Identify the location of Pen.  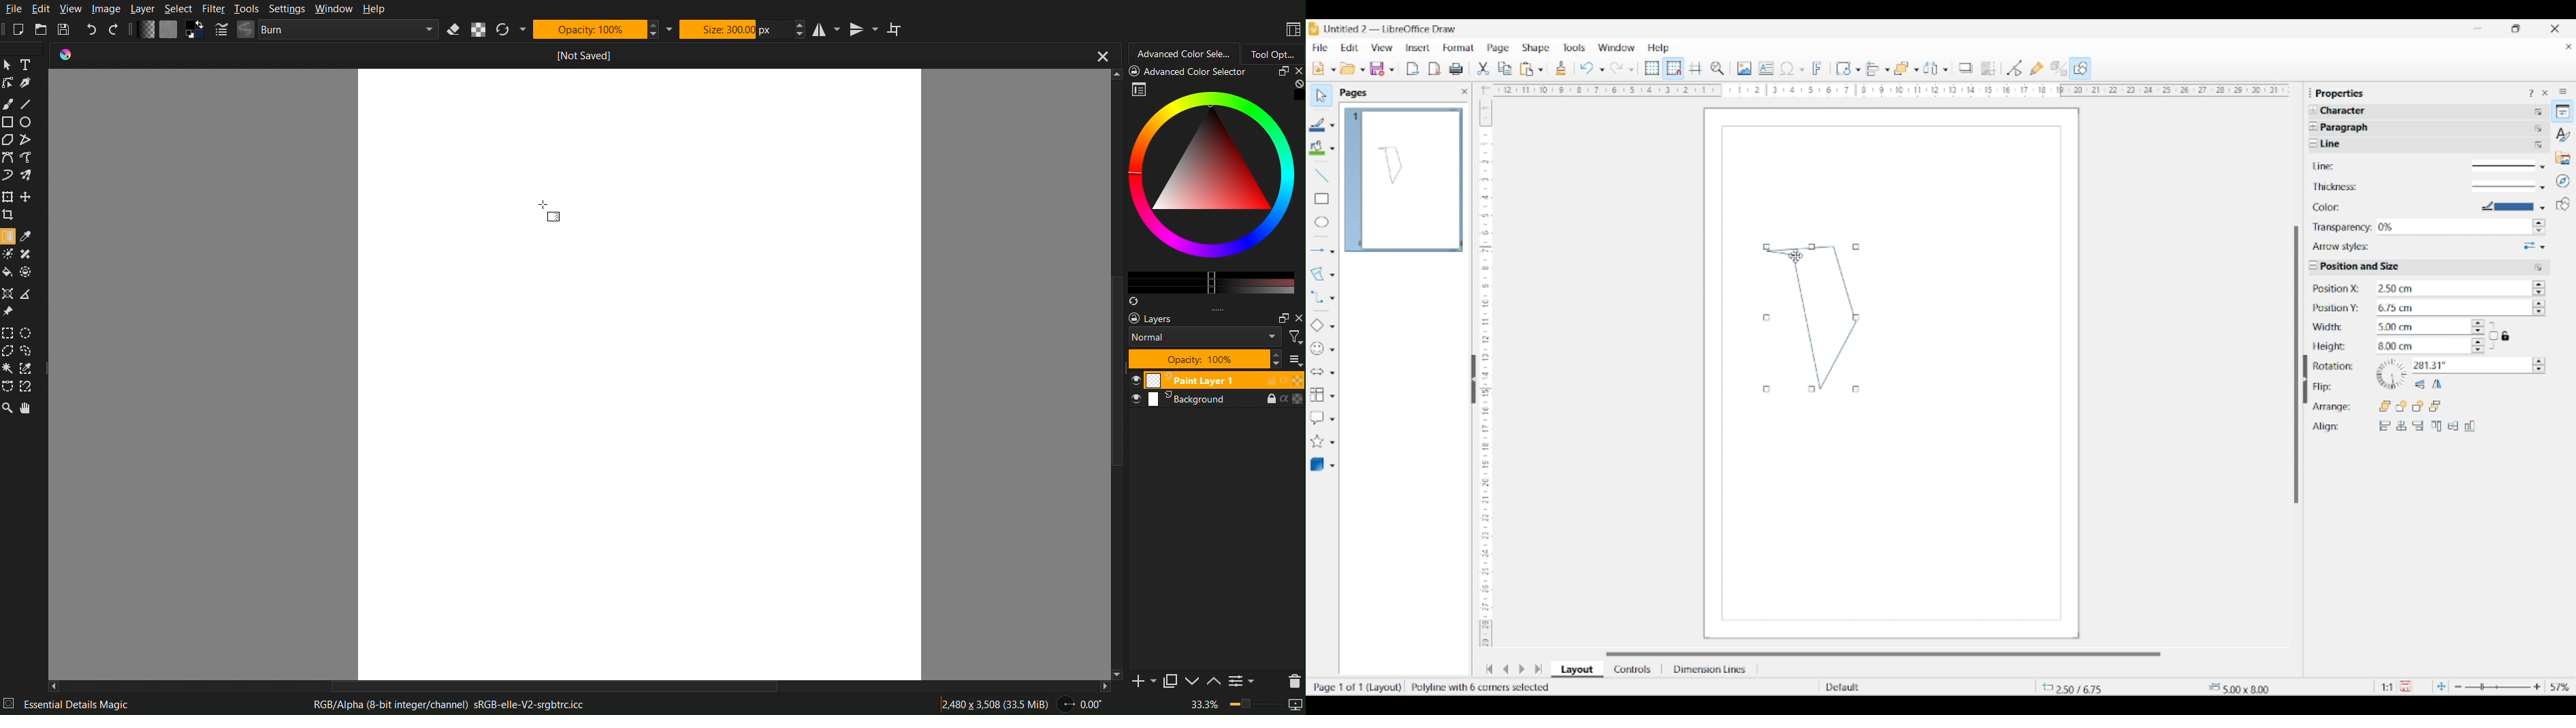
(29, 83).